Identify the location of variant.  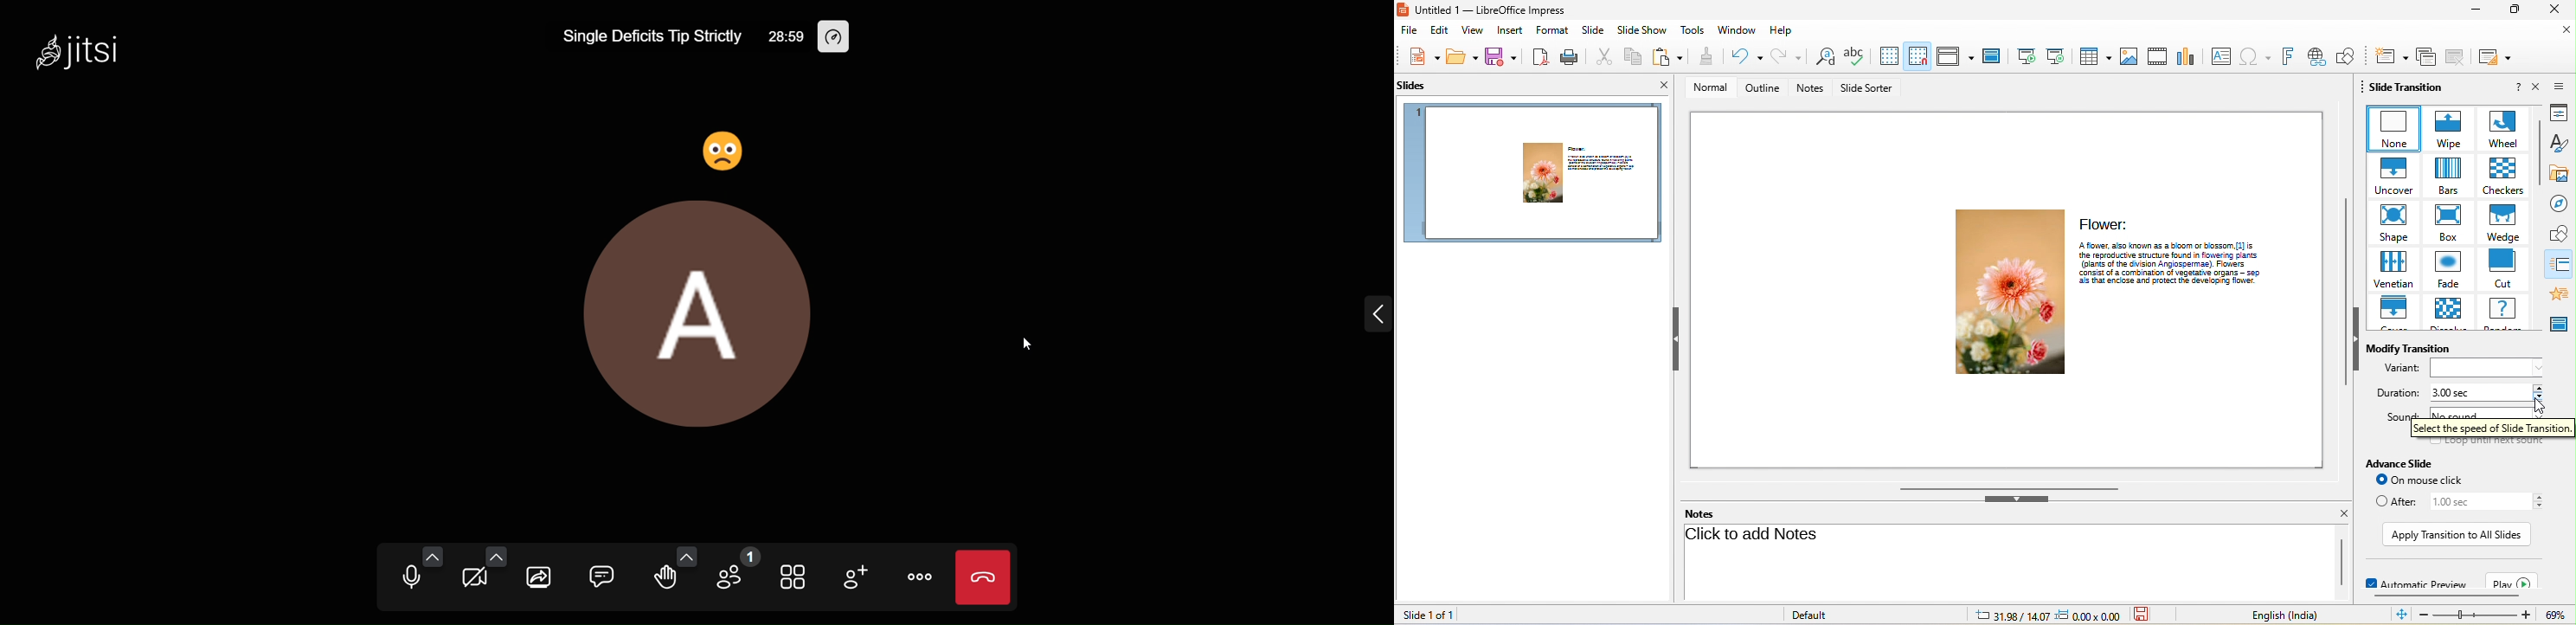
(2491, 368).